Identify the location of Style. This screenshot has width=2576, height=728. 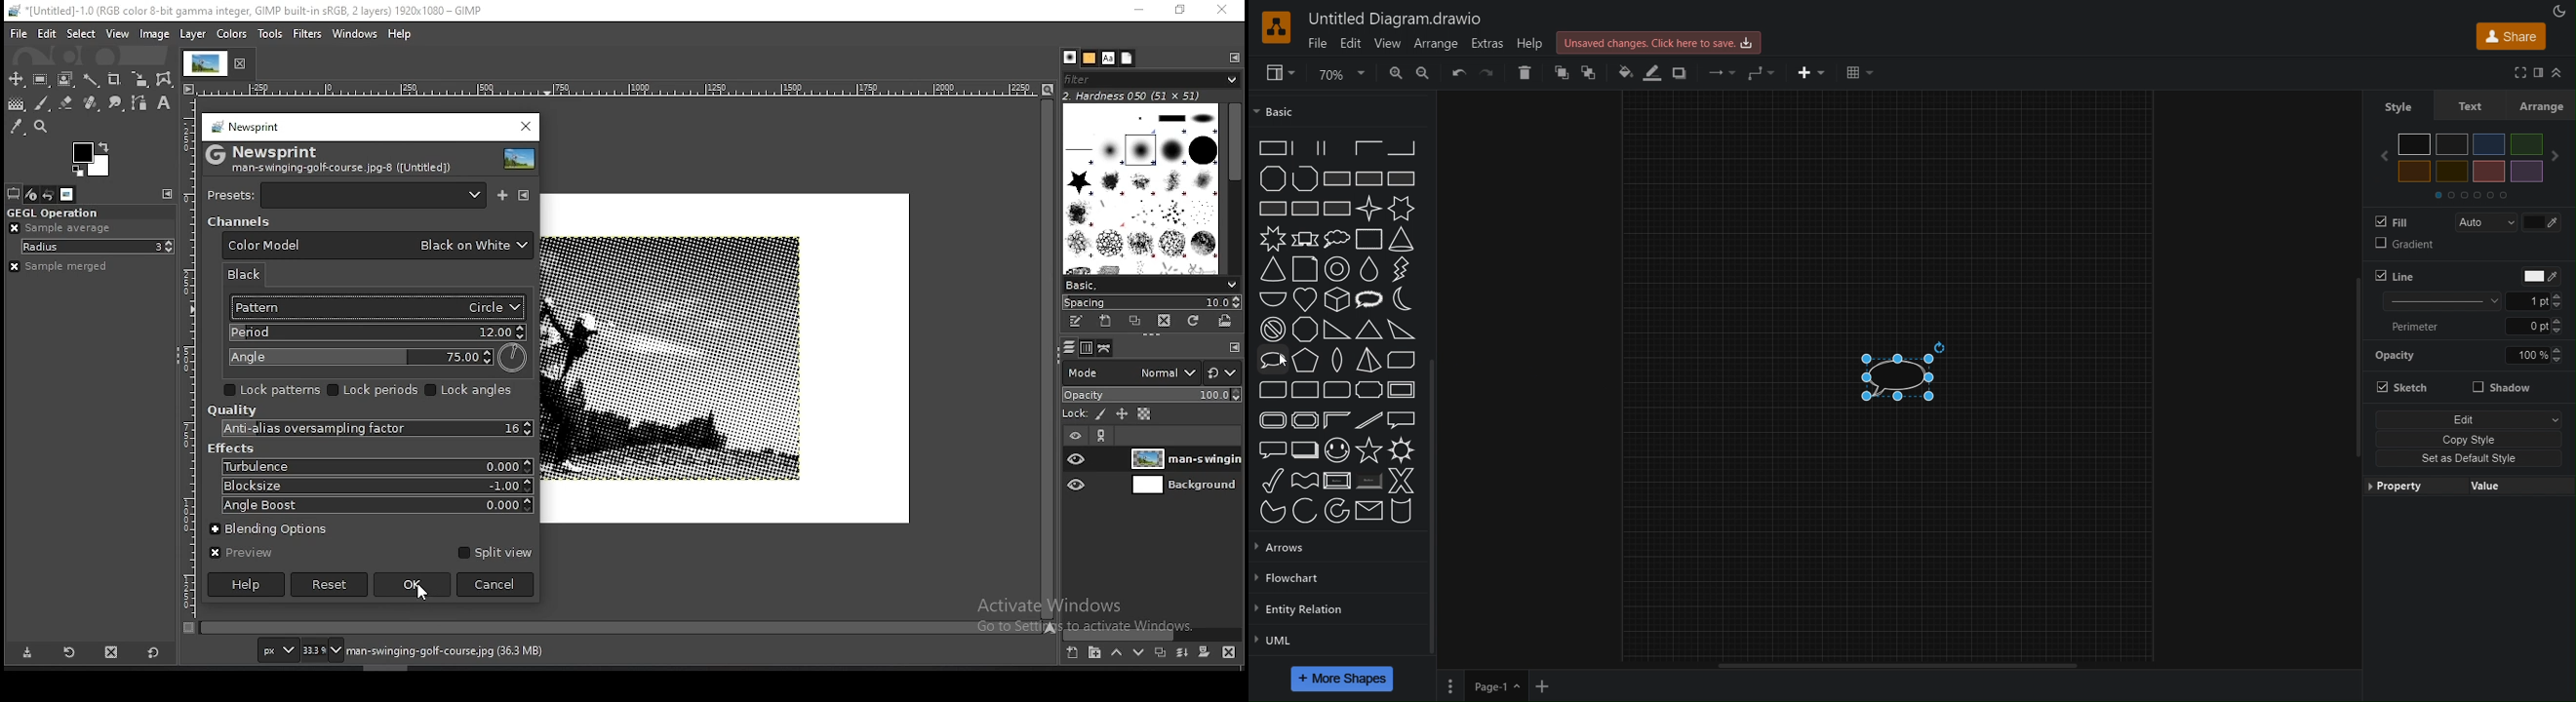
(2395, 106).